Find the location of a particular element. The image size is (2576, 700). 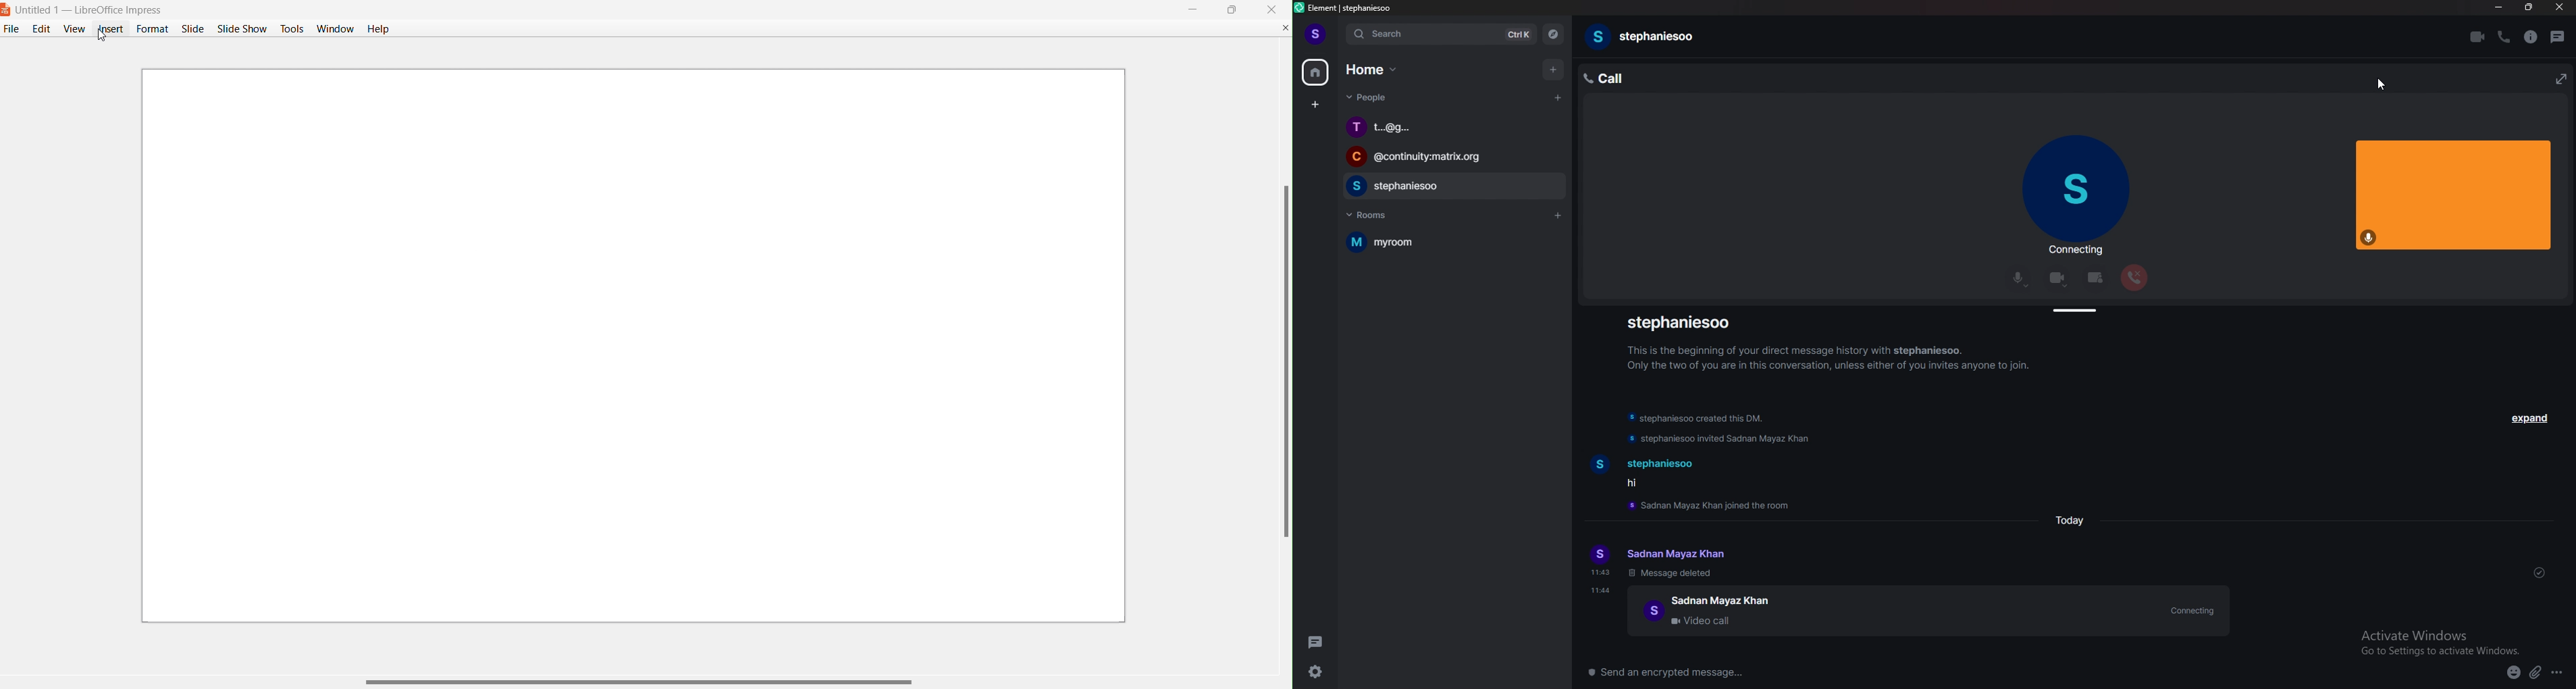

room is located at coordinates (1449, 241).